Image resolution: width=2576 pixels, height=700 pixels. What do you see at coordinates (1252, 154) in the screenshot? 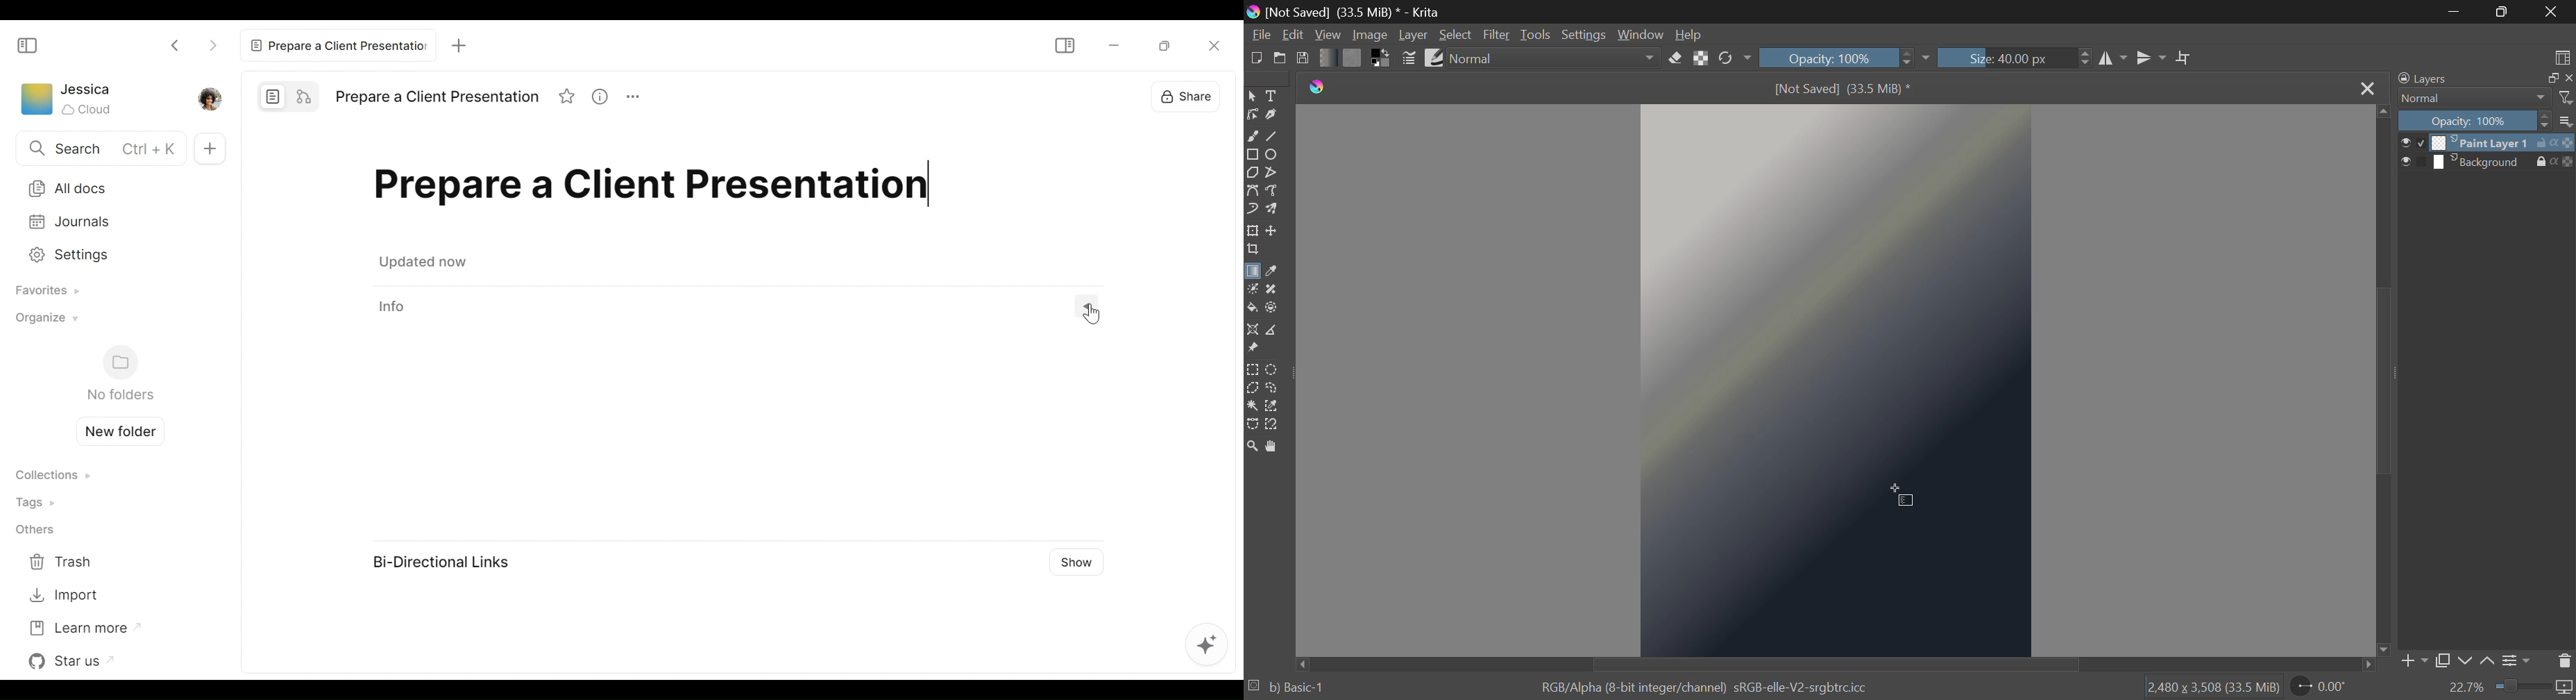
I see `Rectangle` at bounding box center [1252, 154].